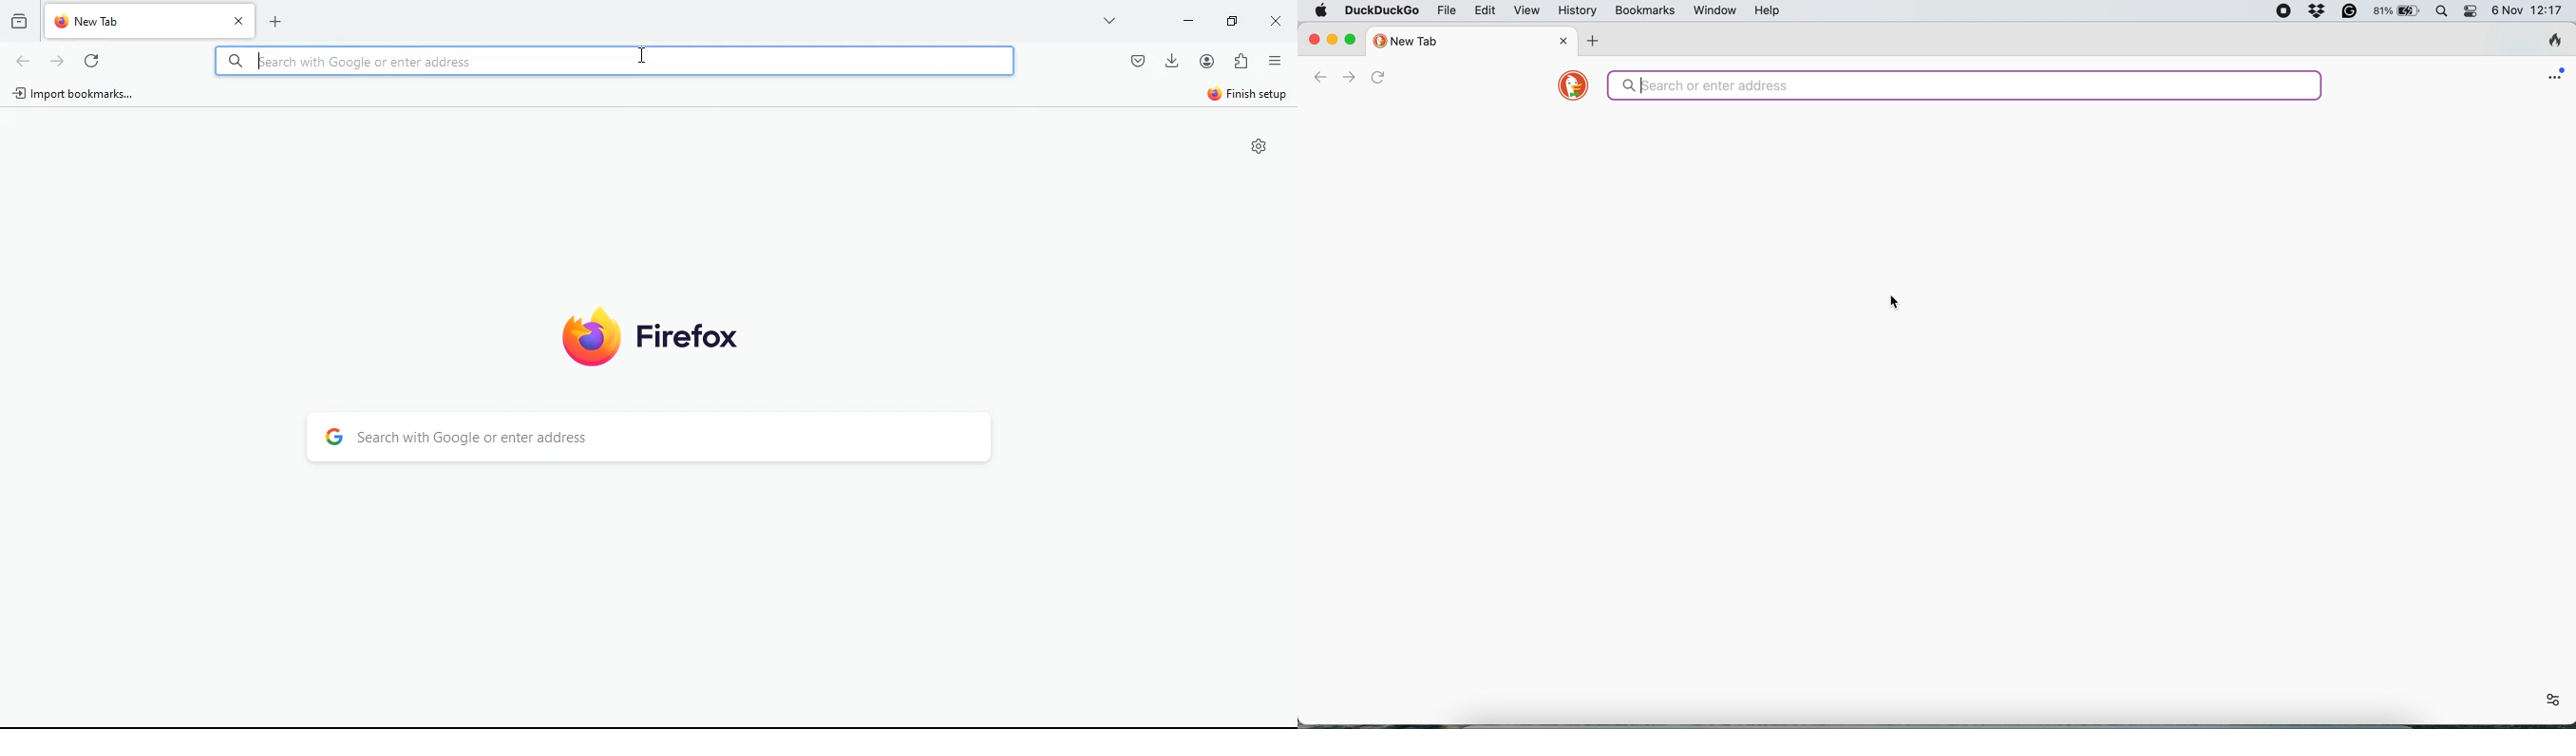 Image resolution: width=2576 pixels, height=756 pixels. Describe the element at coordinates (95, 61) in the screenshot. I see `refresh` at that location.